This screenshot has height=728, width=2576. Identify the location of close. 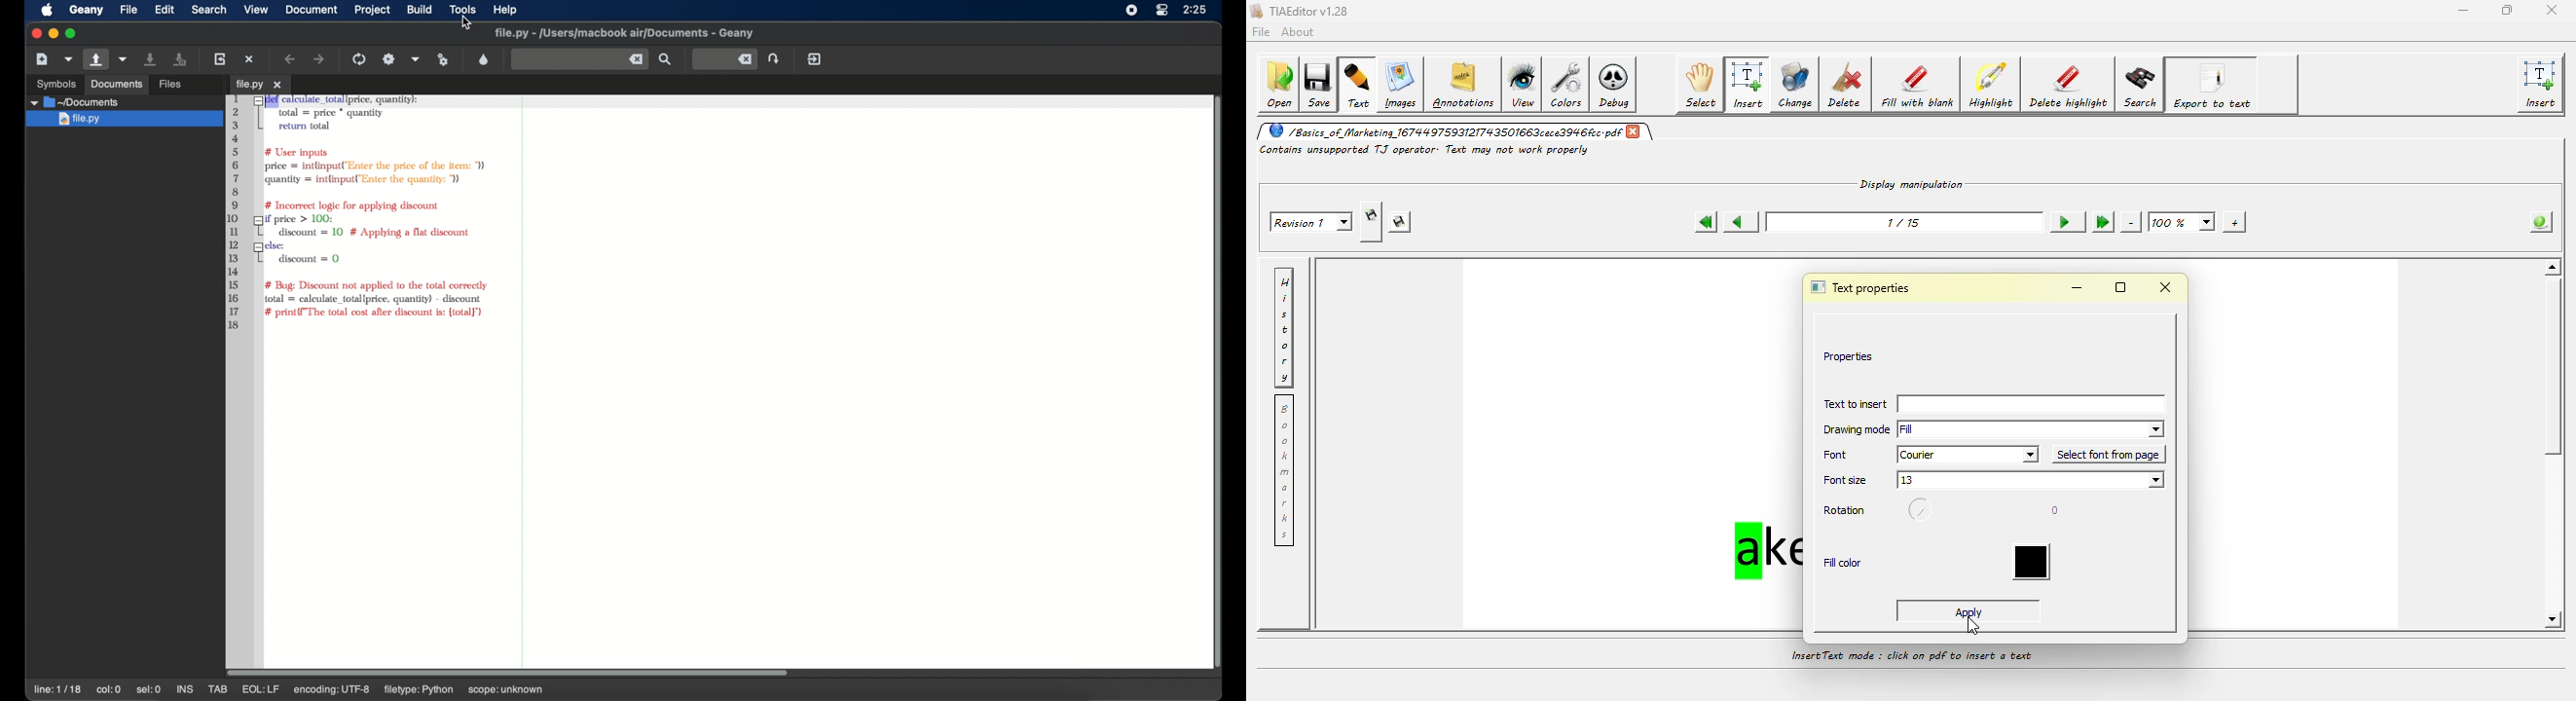
(2551, 10).